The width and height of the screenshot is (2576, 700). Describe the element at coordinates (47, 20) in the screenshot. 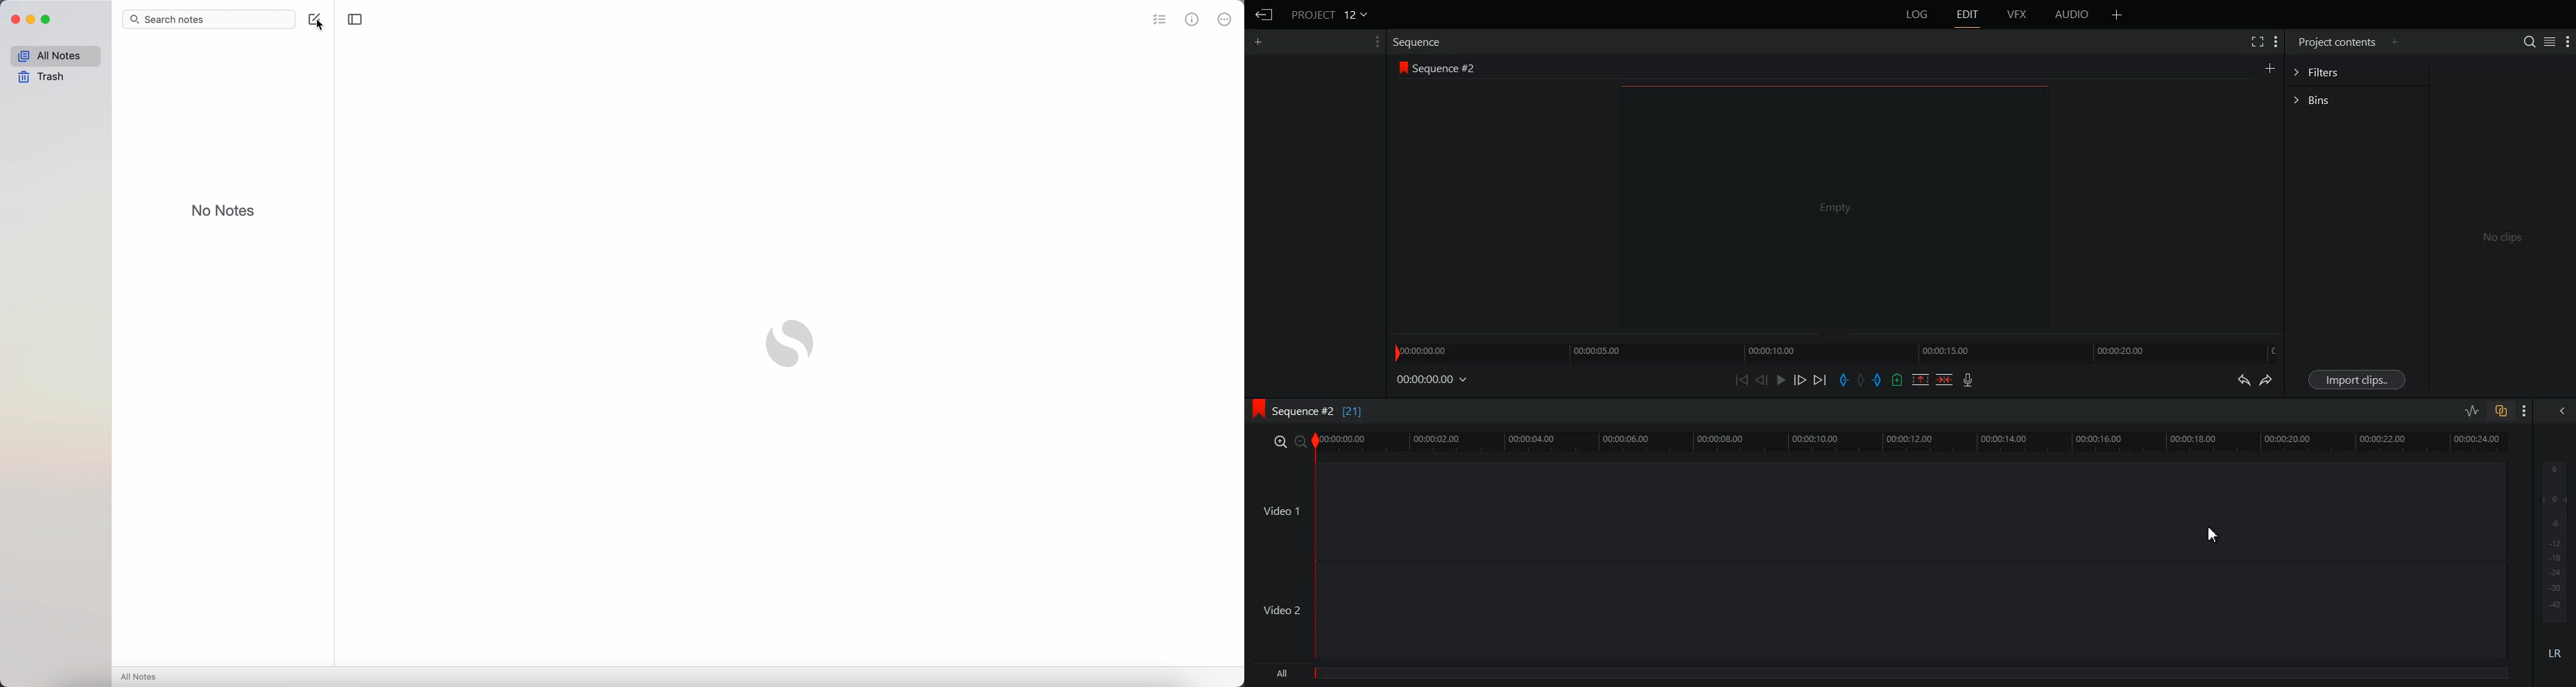

I see `maximize` at that location.